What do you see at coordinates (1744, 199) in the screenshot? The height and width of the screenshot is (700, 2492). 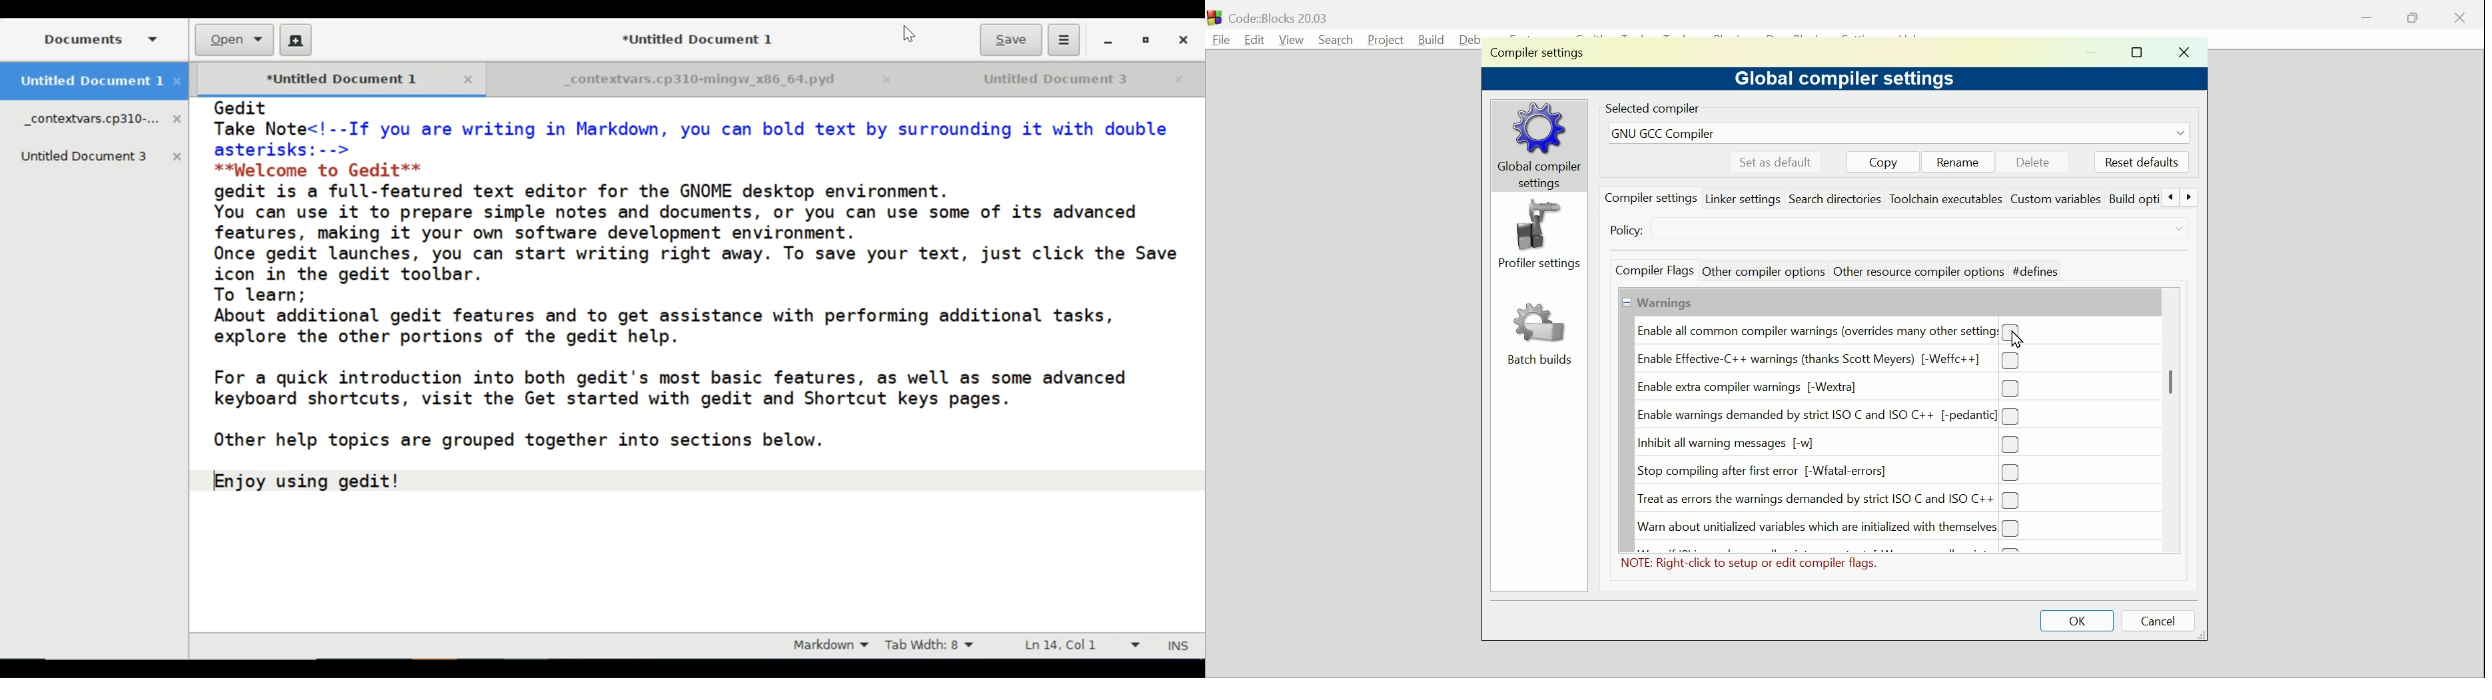 I see `Linker settings` at bounding box center [1744, 199].